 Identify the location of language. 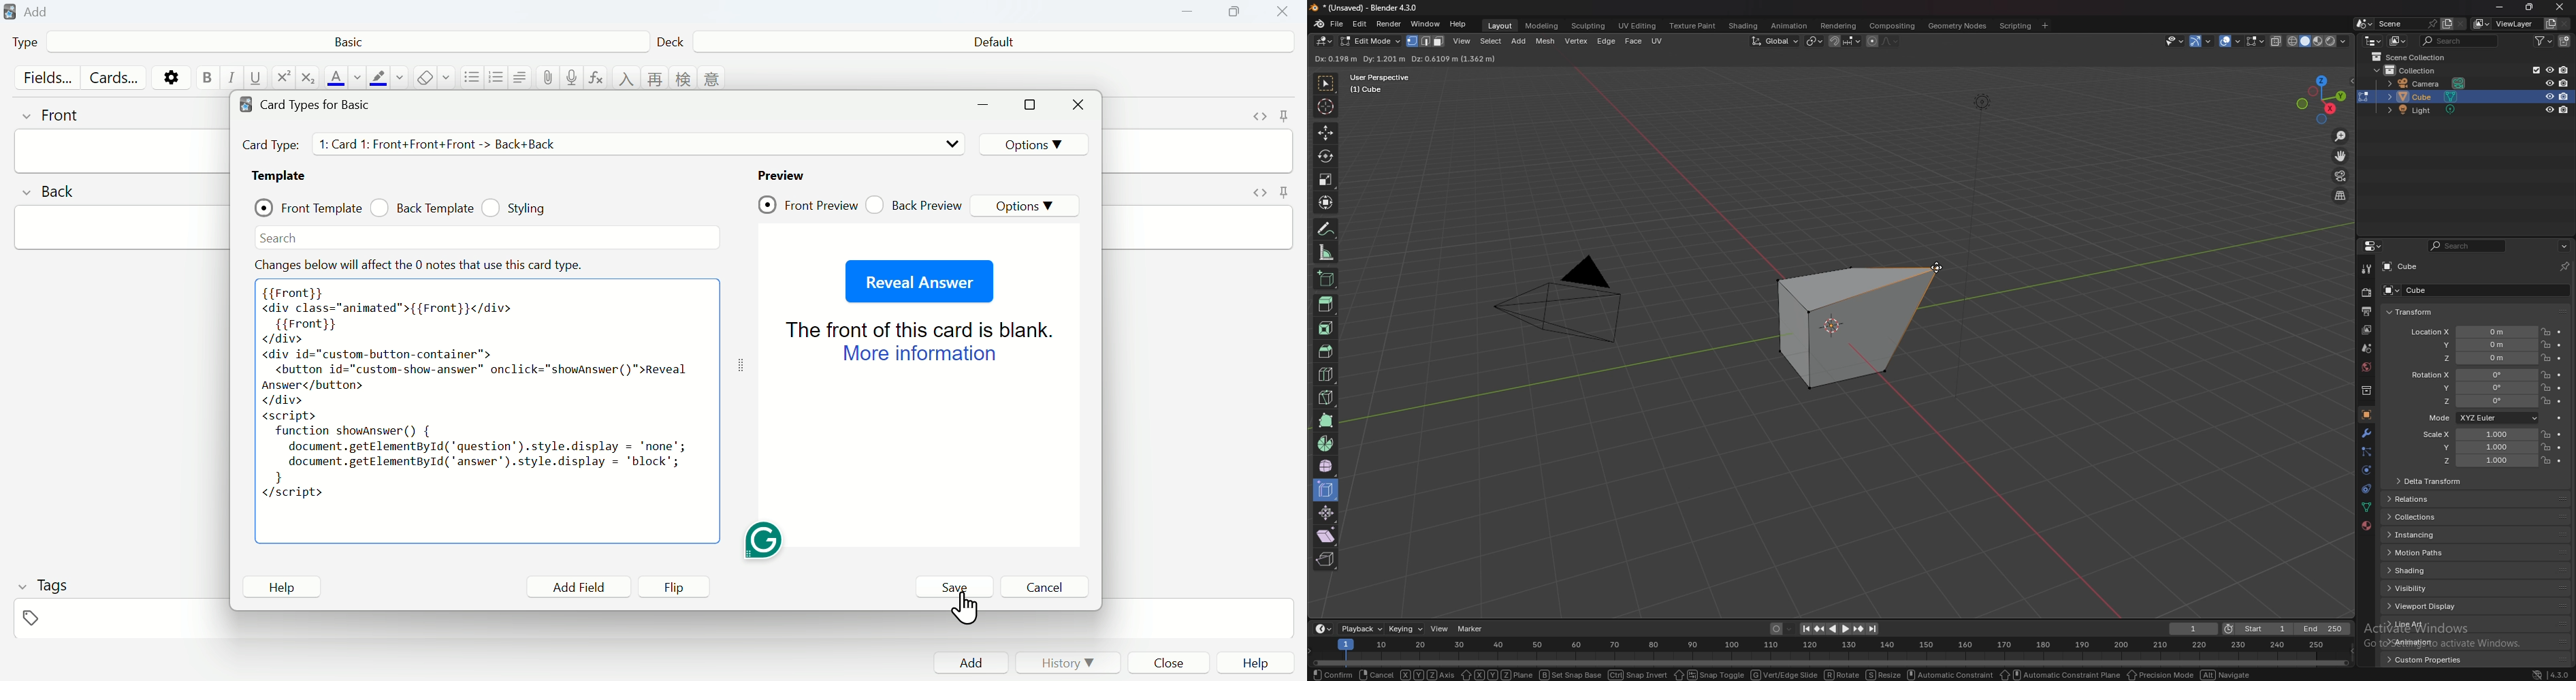
(712, 78).